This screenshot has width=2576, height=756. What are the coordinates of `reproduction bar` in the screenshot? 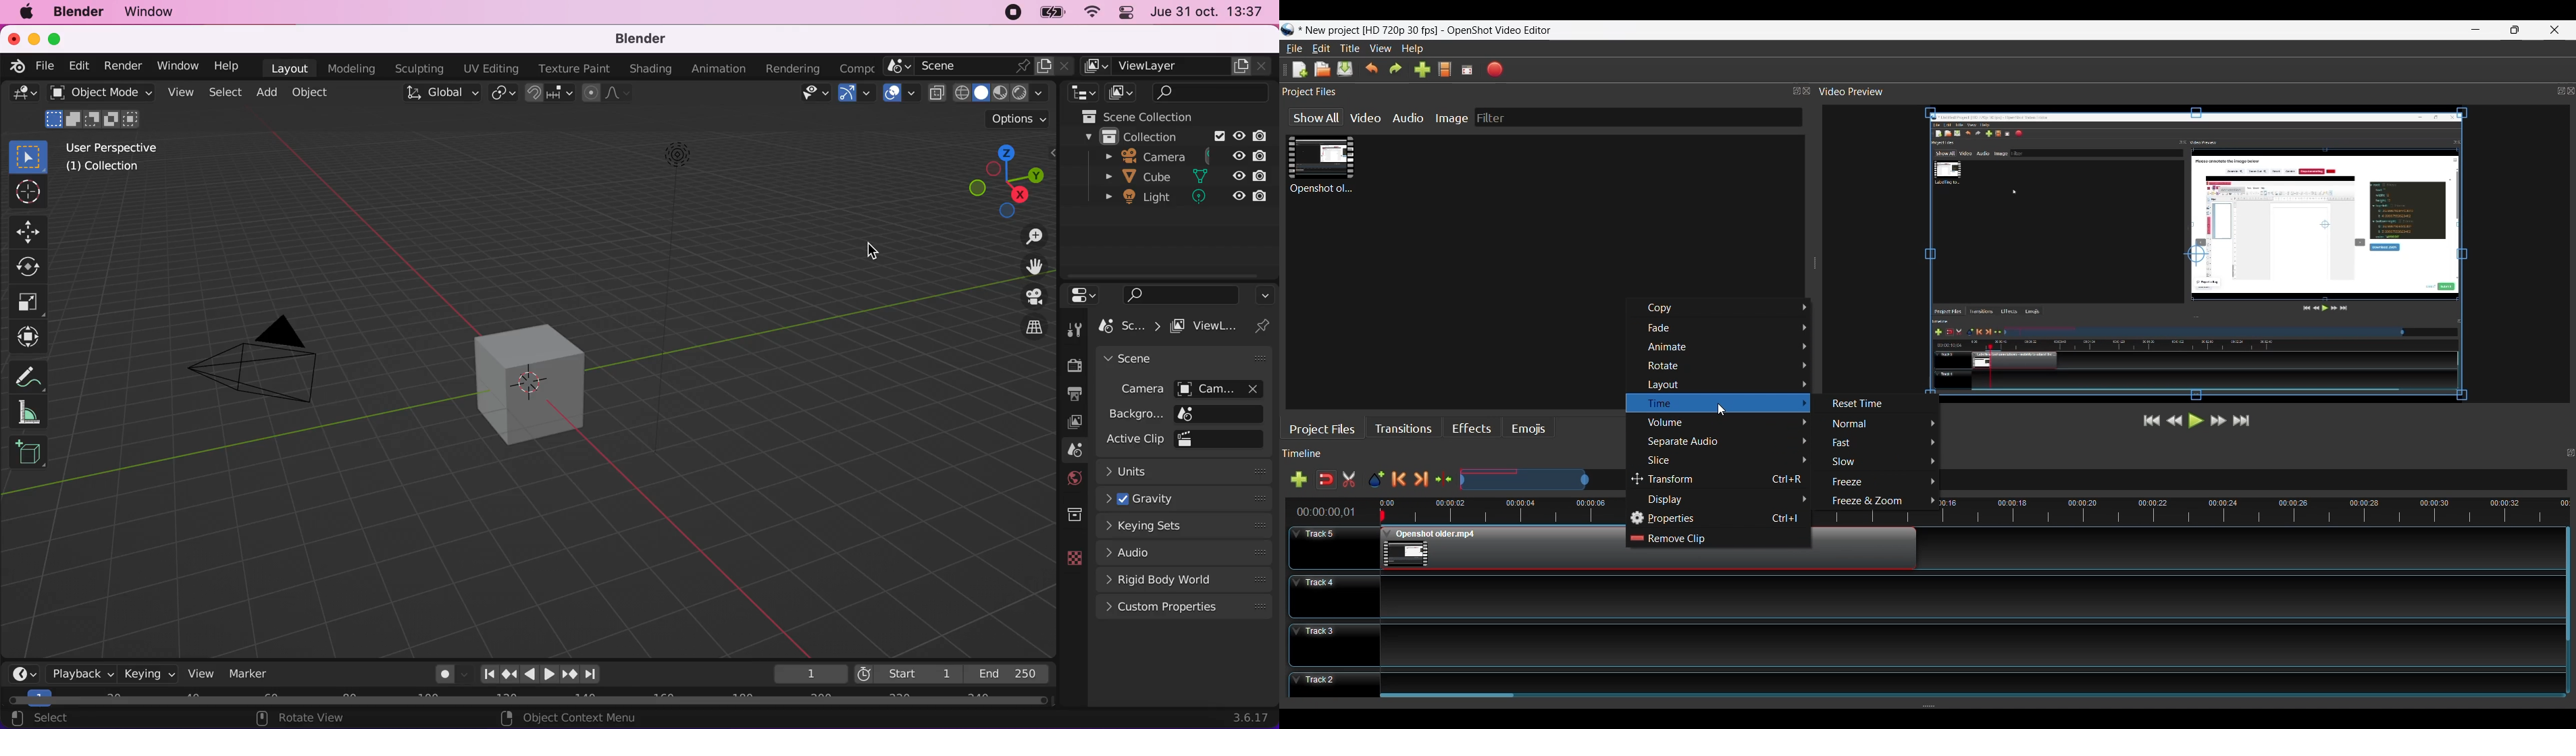 It's located at (549, 674).